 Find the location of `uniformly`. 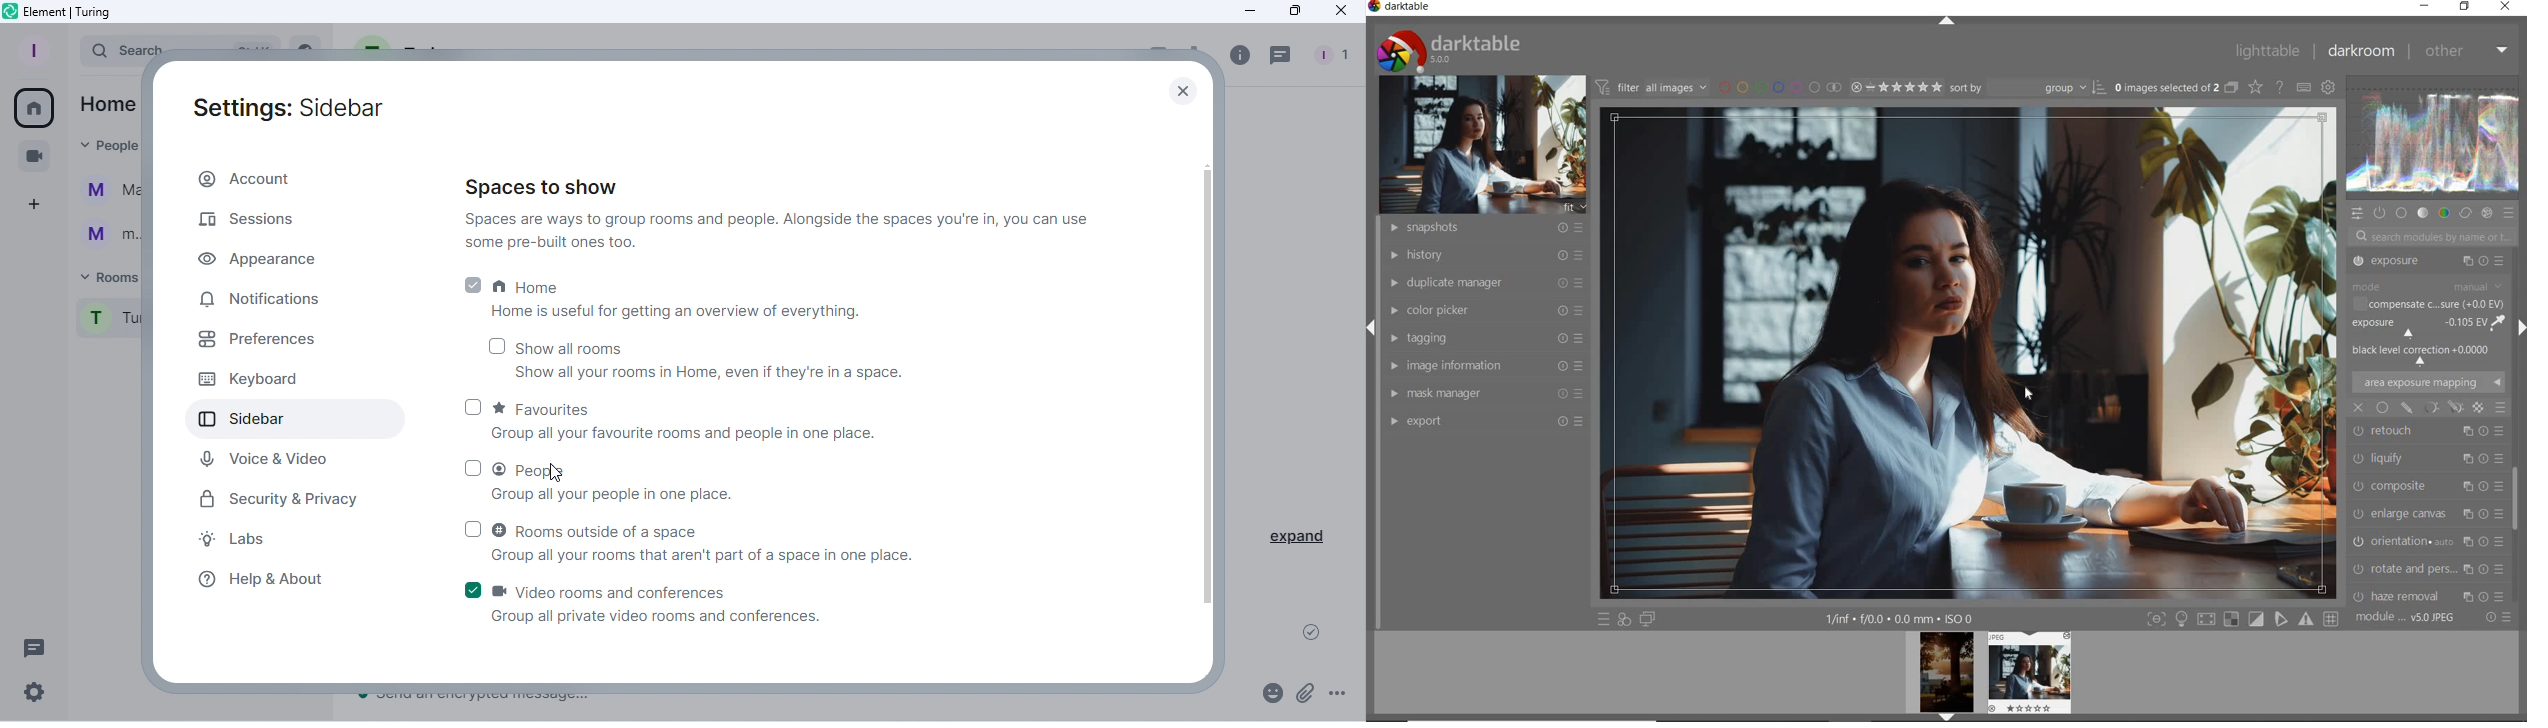

uniformly is located at coordinates (2383, 408).